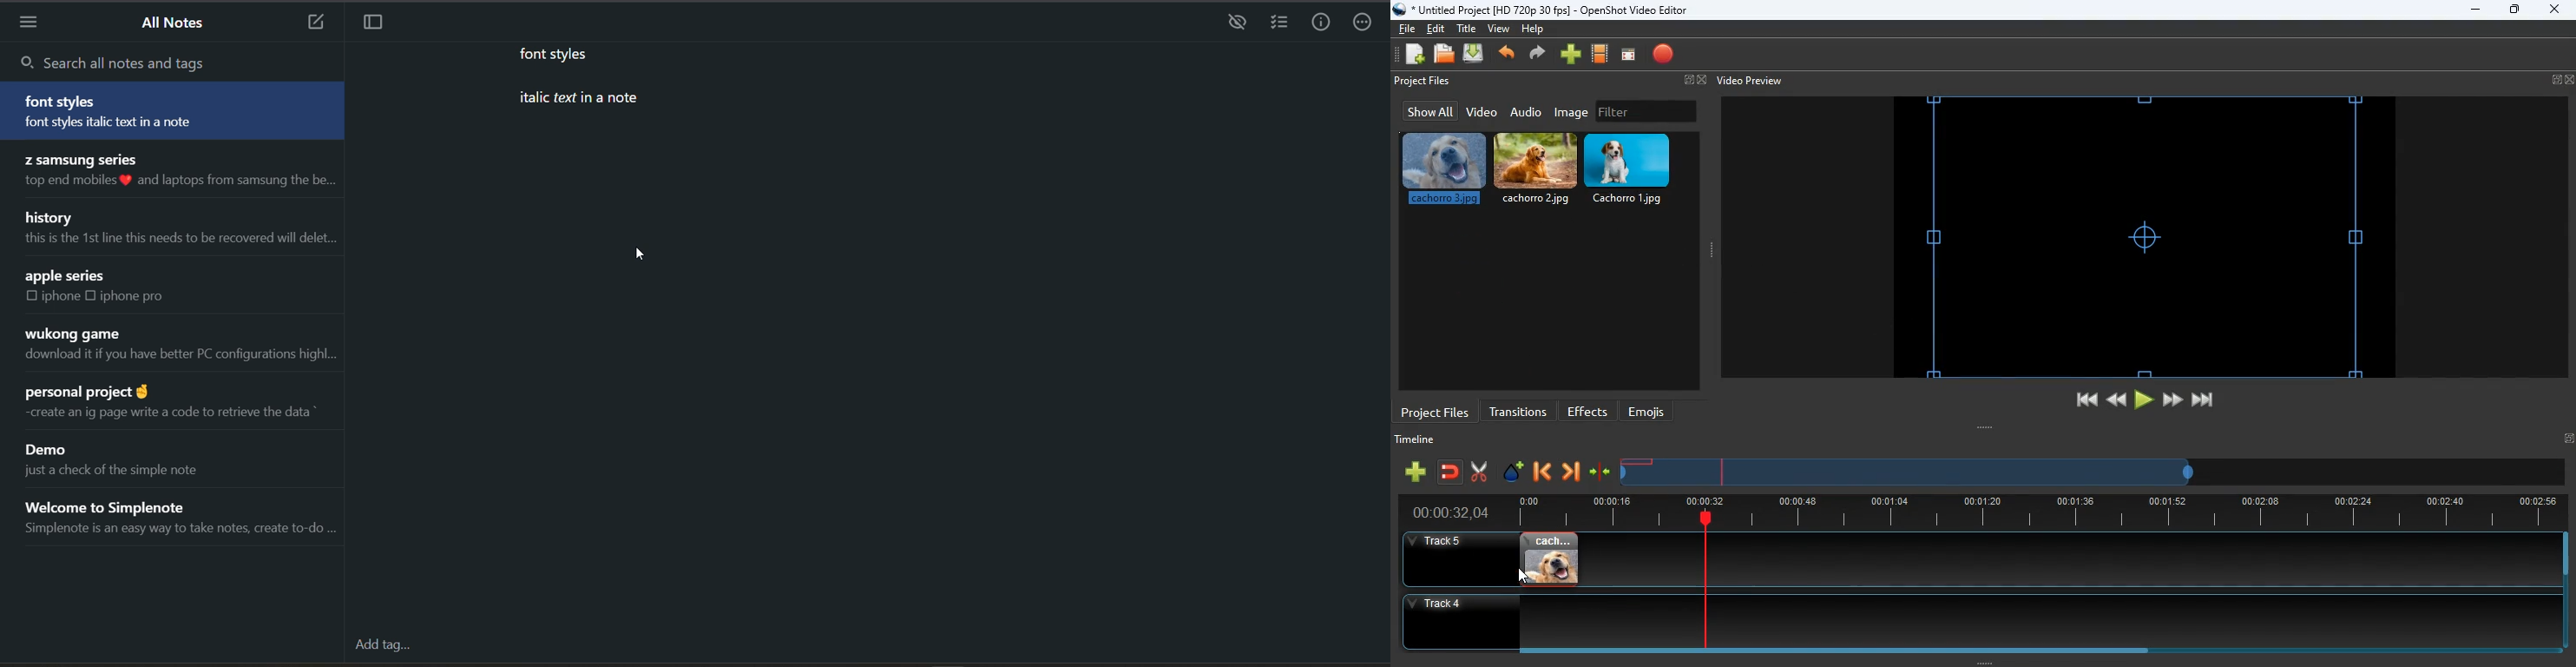 Image resolution: width=2576 pixels, height=672 pixels. Describe the element at coordinates (175, 406) in the screenshot. I see `note title and preview` at that location.